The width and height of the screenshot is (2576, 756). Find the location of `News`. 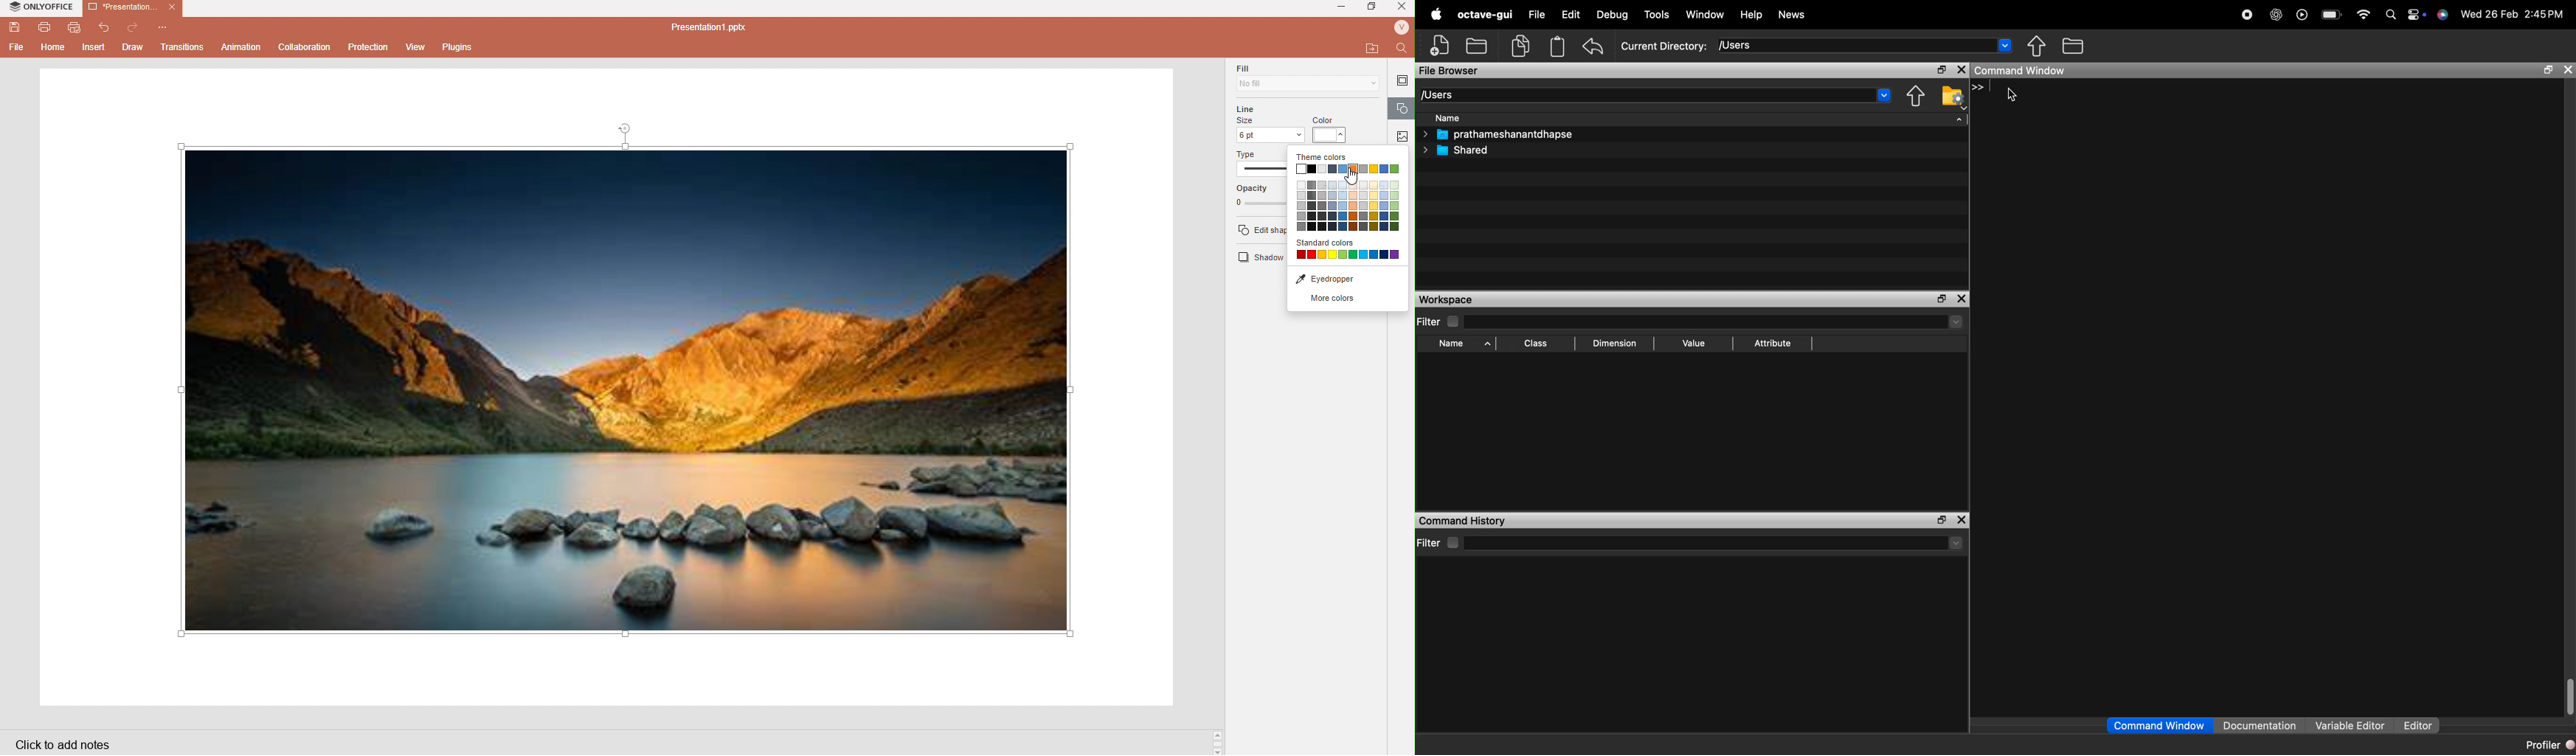

News is located at coordinates (1799, 14).